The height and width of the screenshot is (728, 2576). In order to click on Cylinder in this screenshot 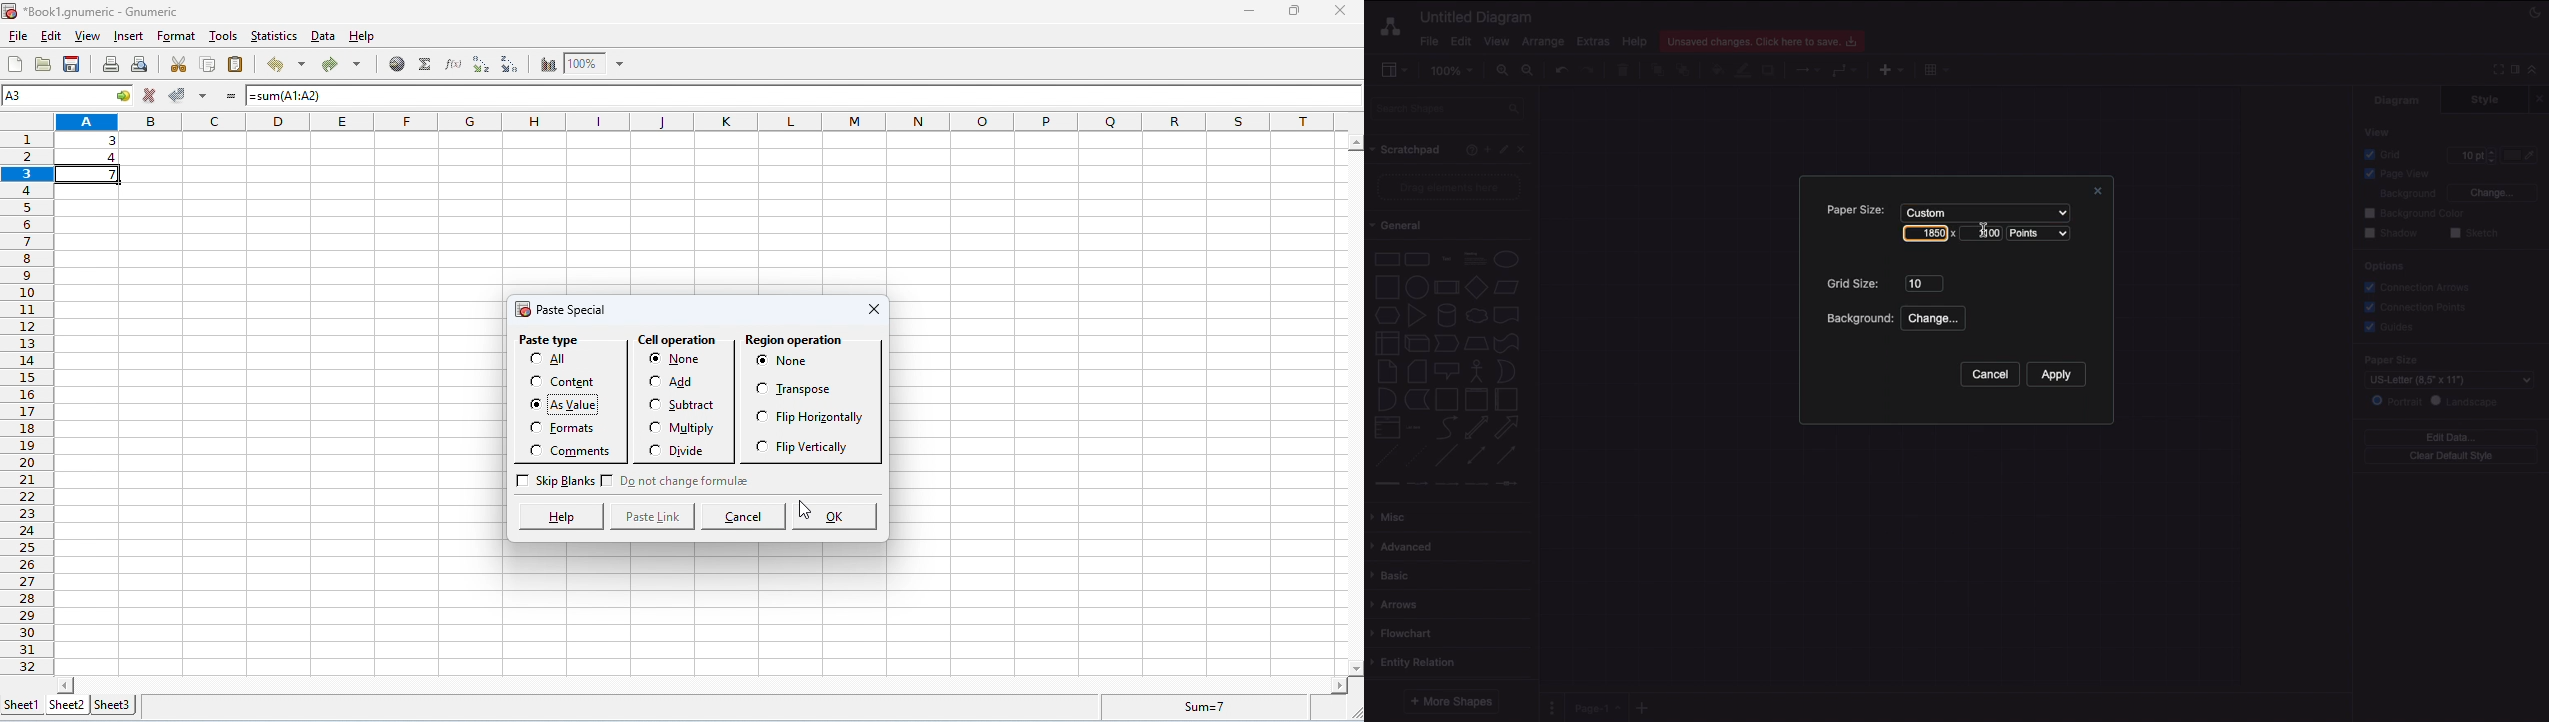, I will do `click(1446, 316)`.